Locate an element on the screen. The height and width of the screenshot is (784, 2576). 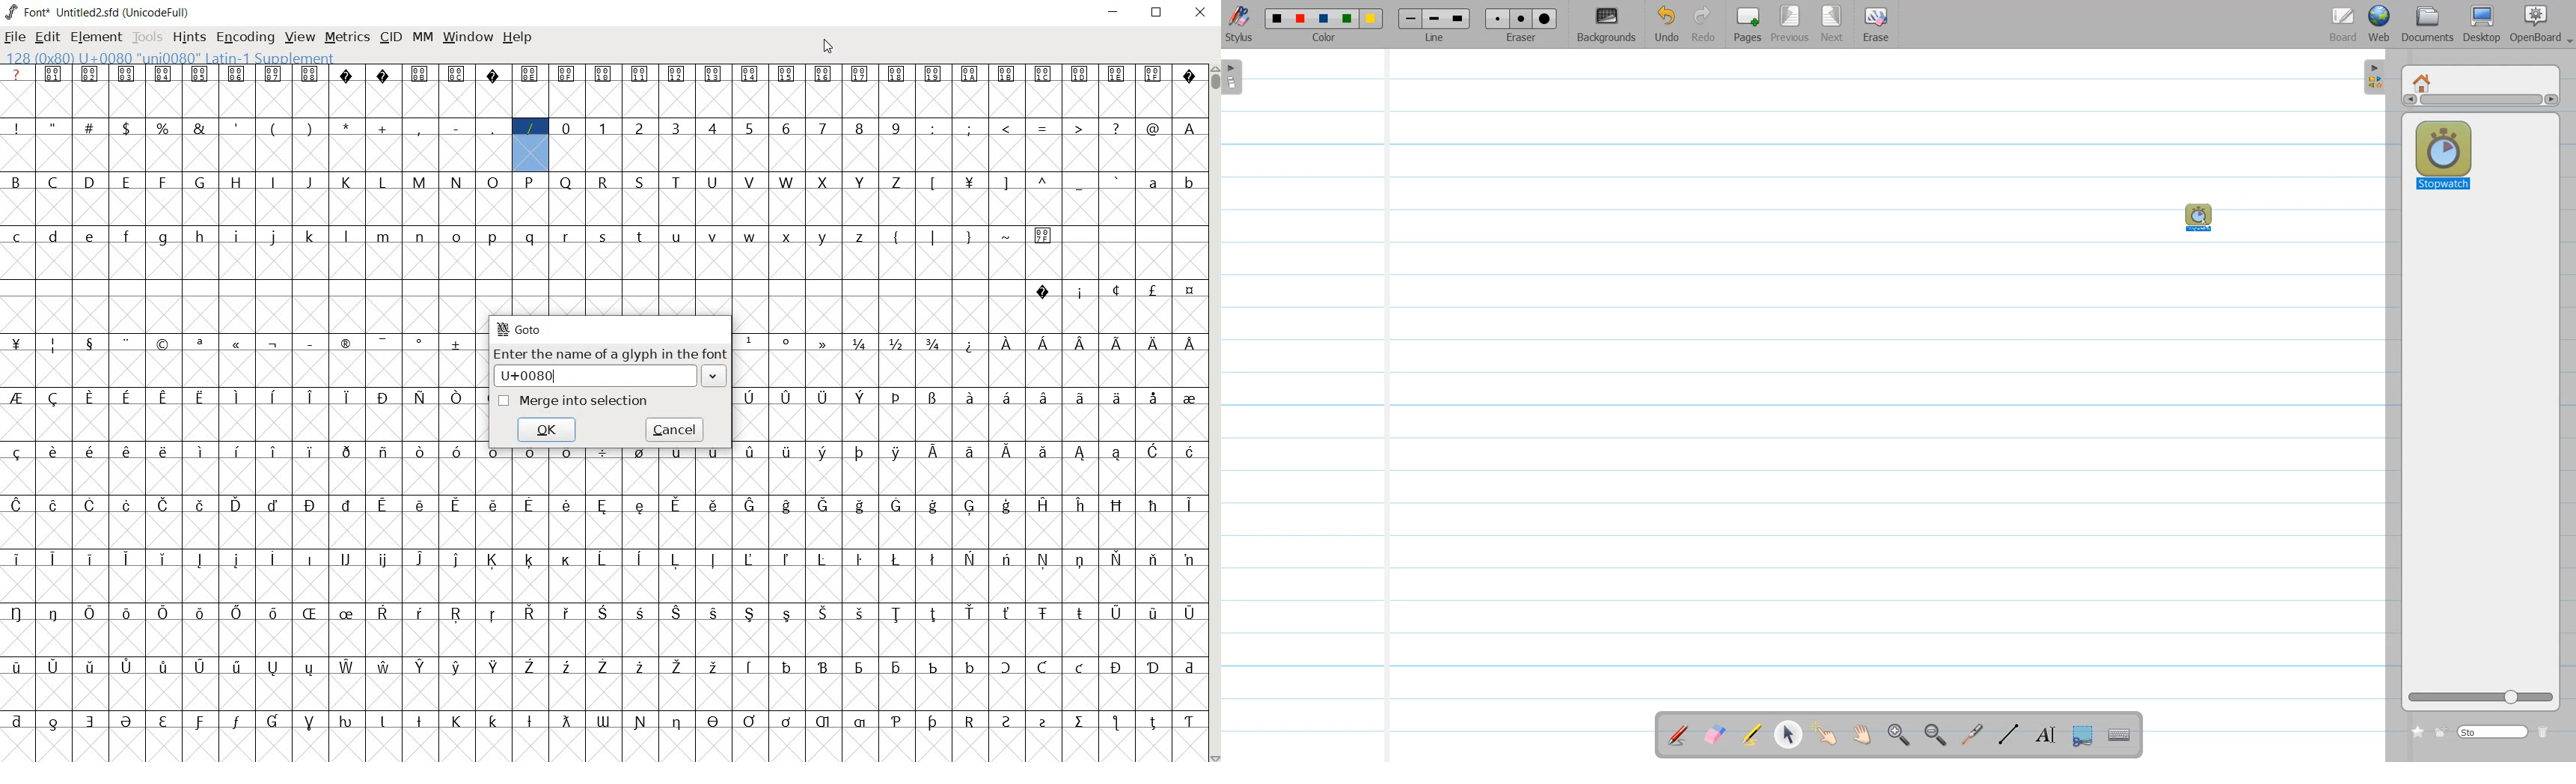
glyph is located at coordinates (640, 129).